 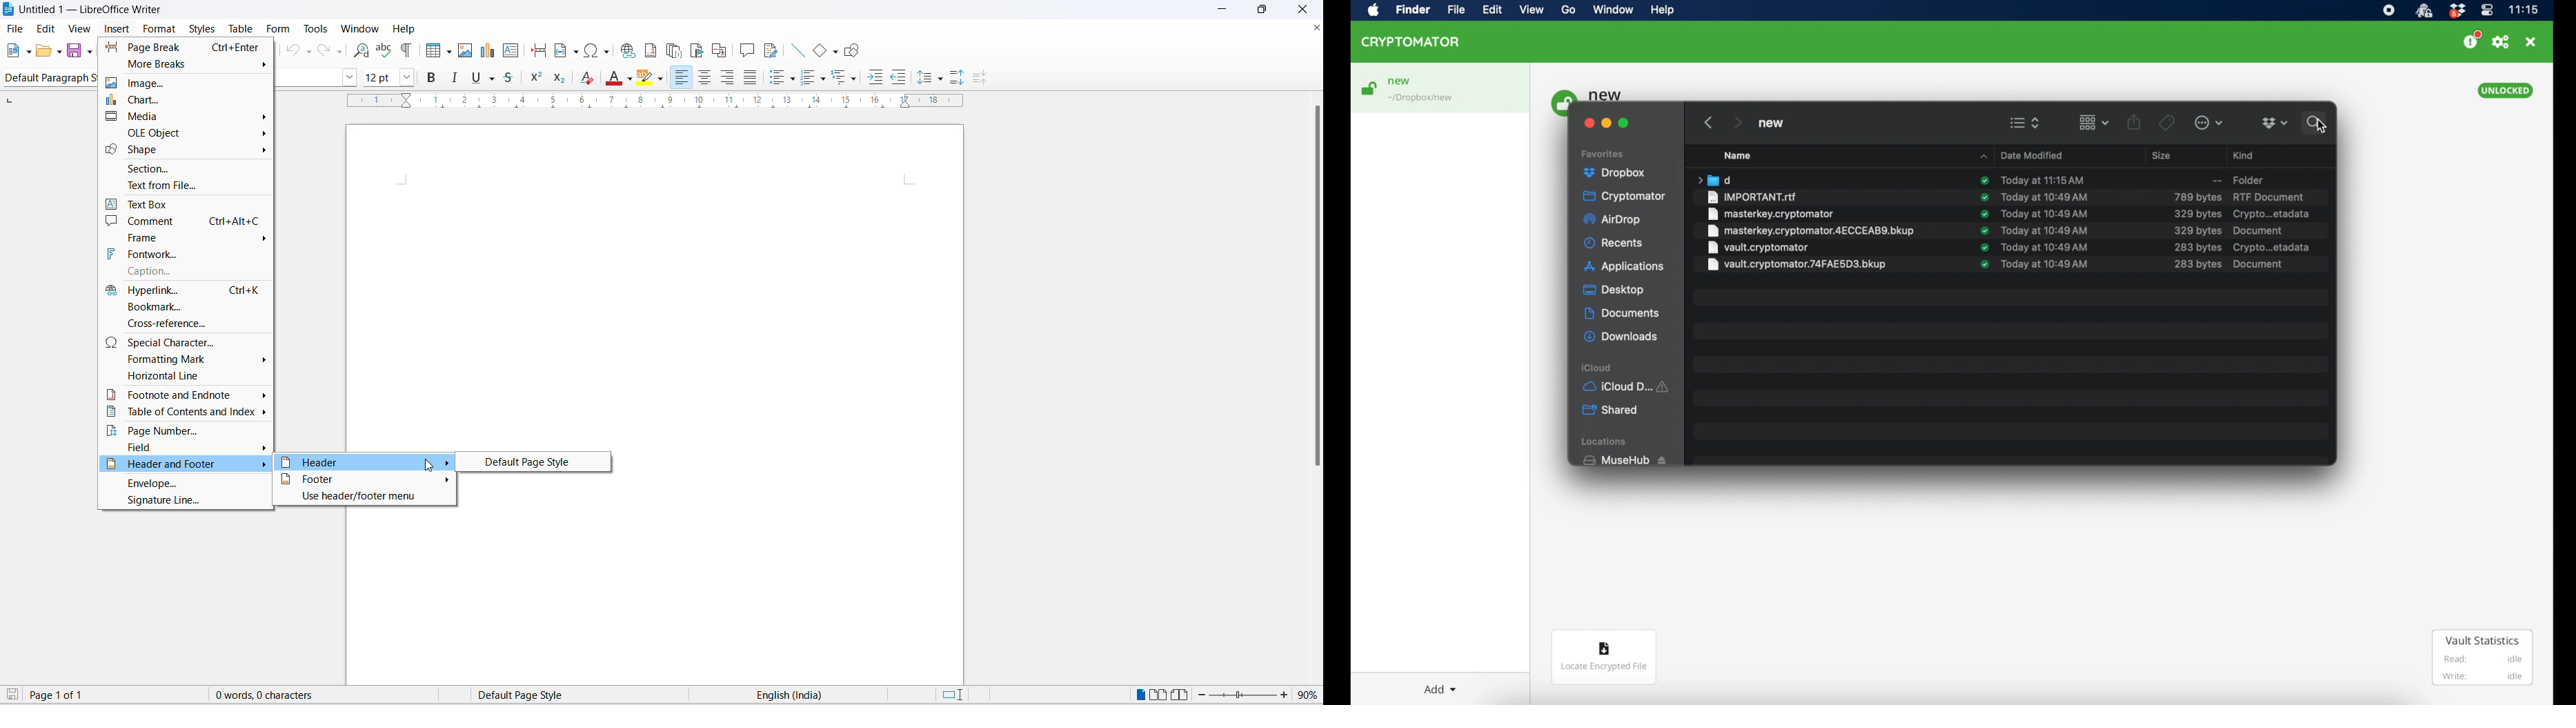 I want to click on formatting mark, so click(x=186, y=359).